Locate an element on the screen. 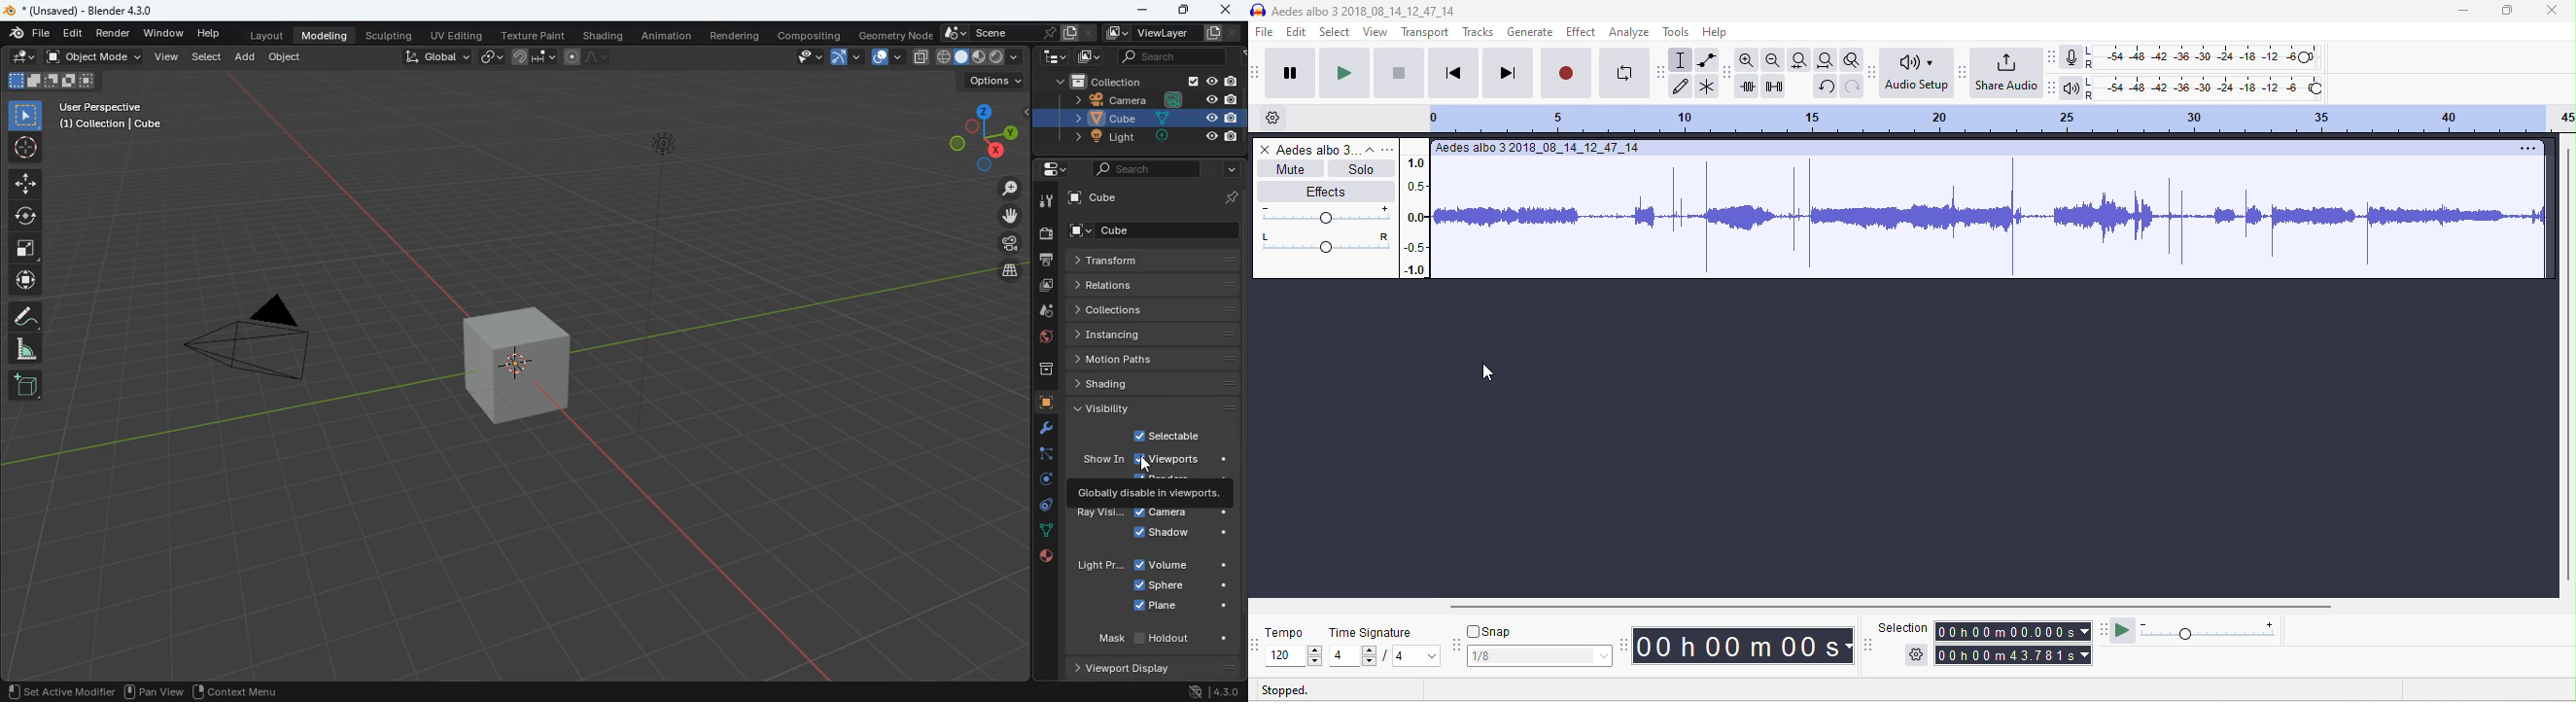  selection is located at coordinates (1902, 626).